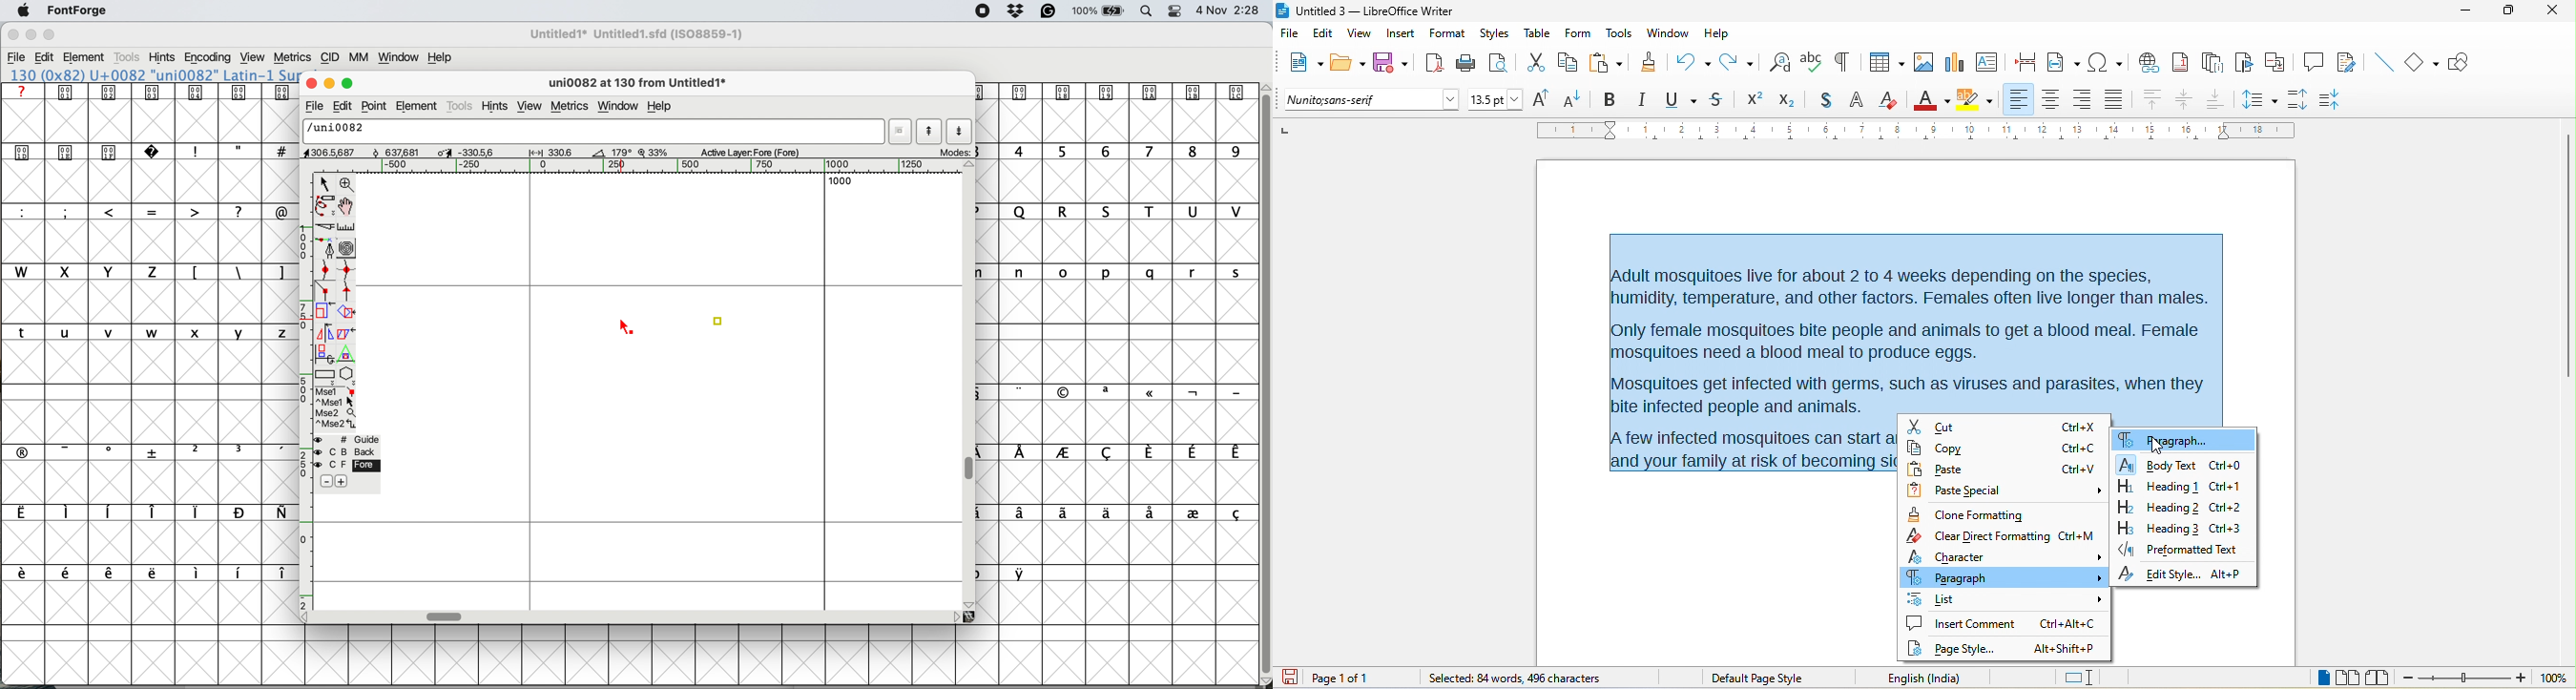 This screenshot has width=2576, height=700. Describe the element at coordinates (931, 131) in the screenshot. I see `show previous letter` at that location.